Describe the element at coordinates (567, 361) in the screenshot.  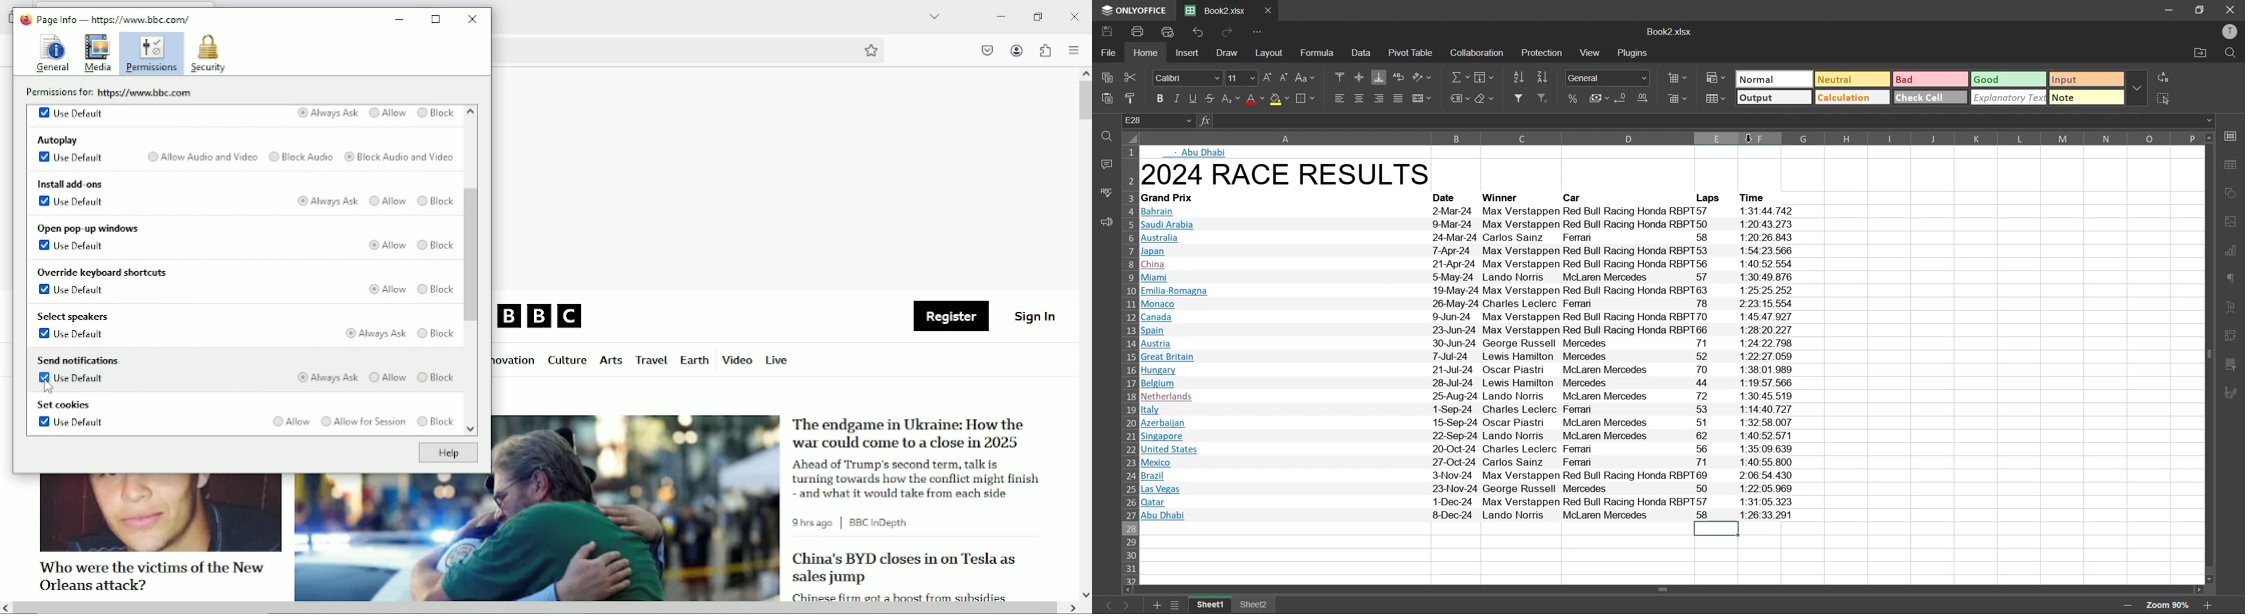
I see `Culture` at that location.